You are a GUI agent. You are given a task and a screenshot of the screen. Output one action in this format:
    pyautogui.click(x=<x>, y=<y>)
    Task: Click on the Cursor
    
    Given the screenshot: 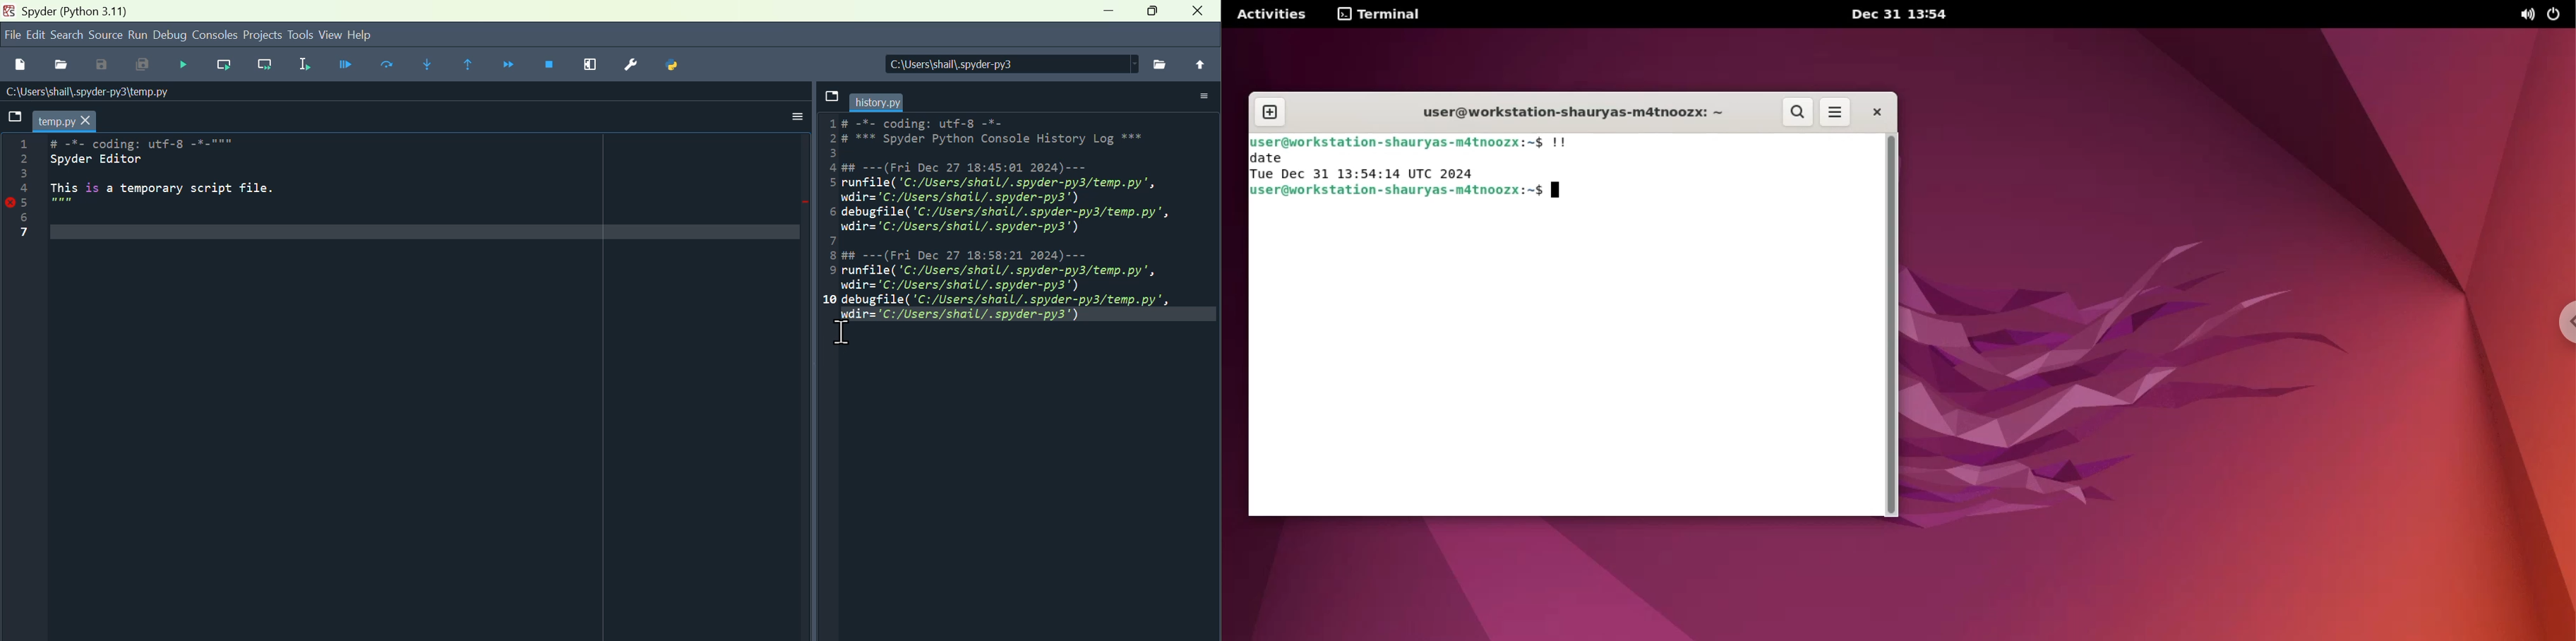 What is the action you would take?
    pyautogui.click(x=841, y=334)
    